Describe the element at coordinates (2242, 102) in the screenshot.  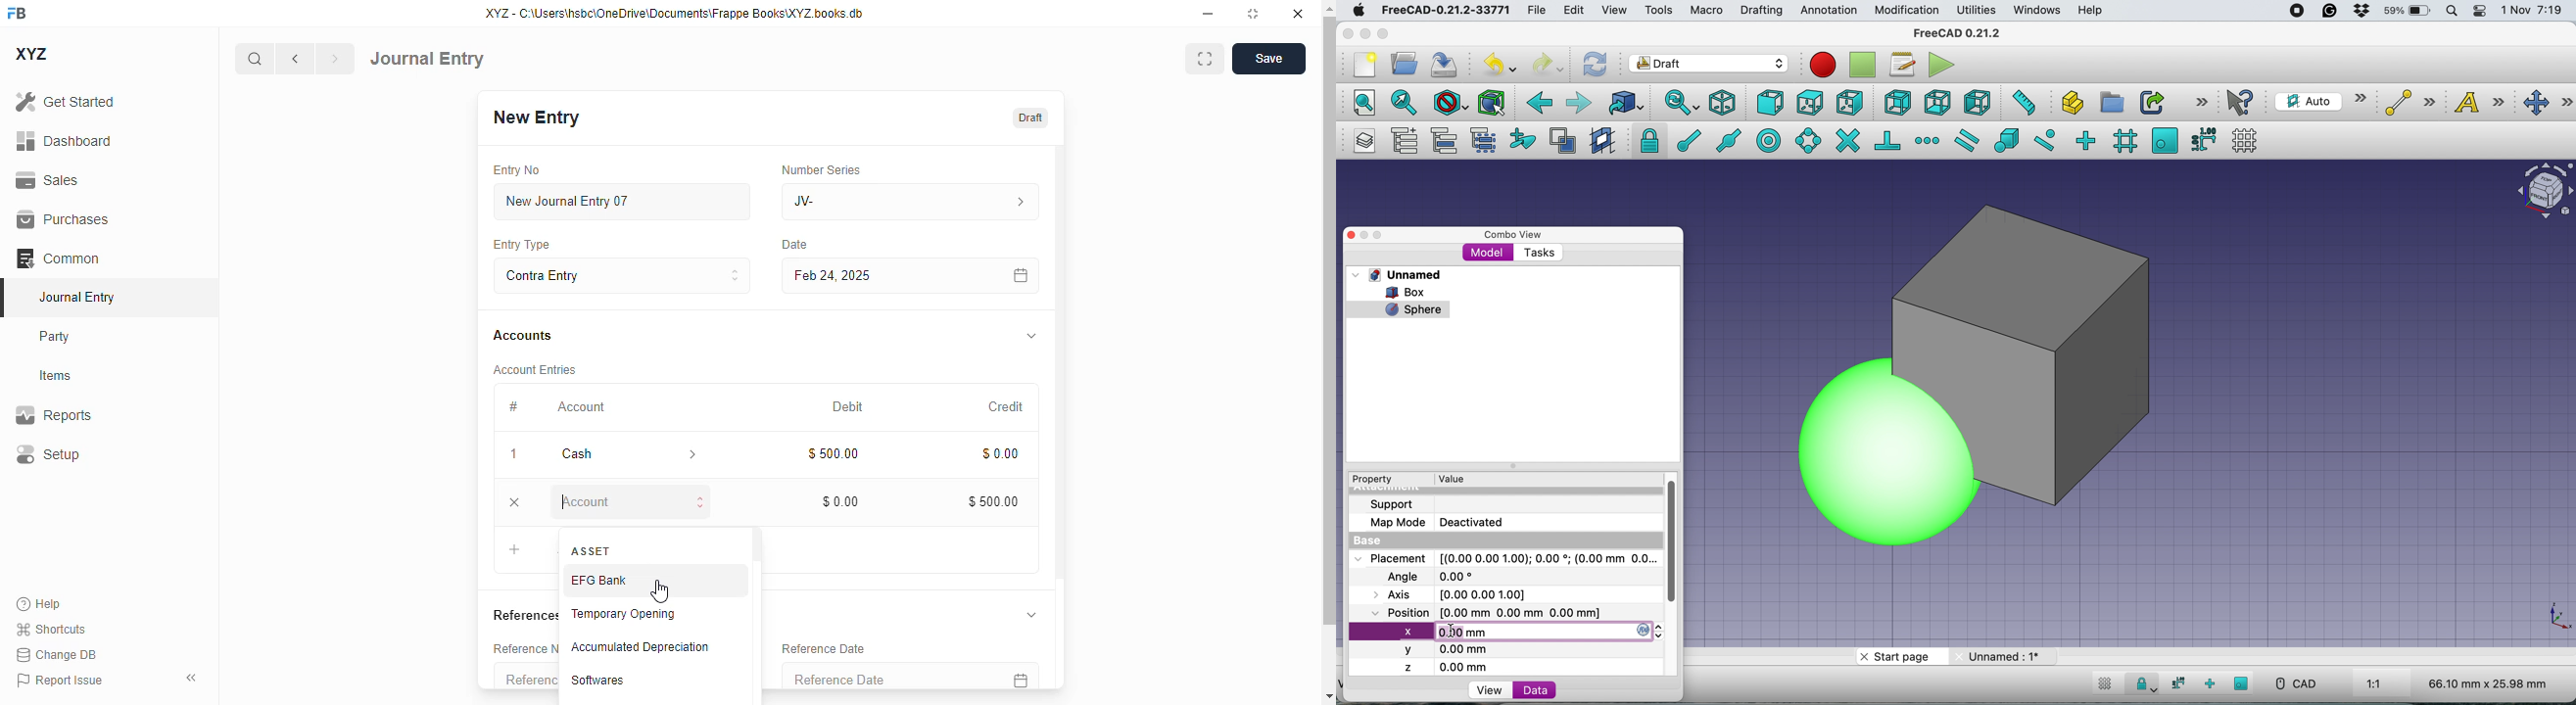
I see `what's this` at that location.